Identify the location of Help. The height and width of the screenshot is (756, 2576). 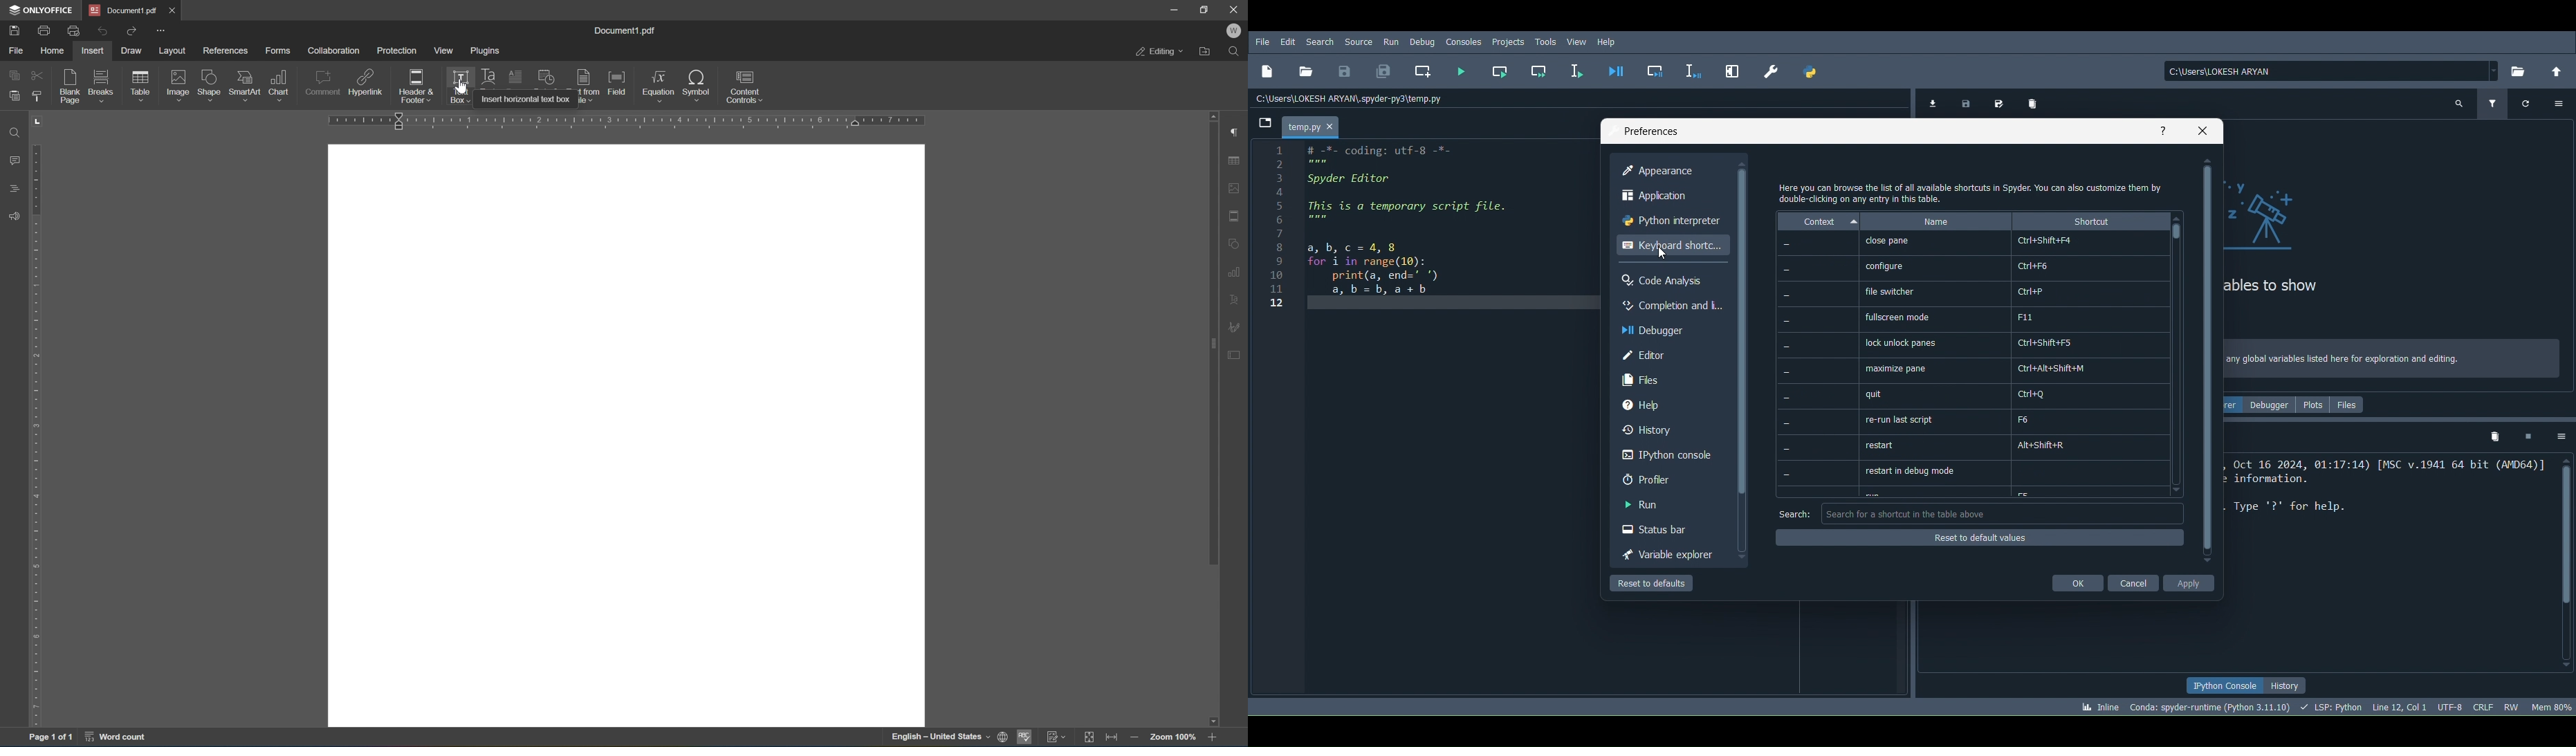
(2161, 129).